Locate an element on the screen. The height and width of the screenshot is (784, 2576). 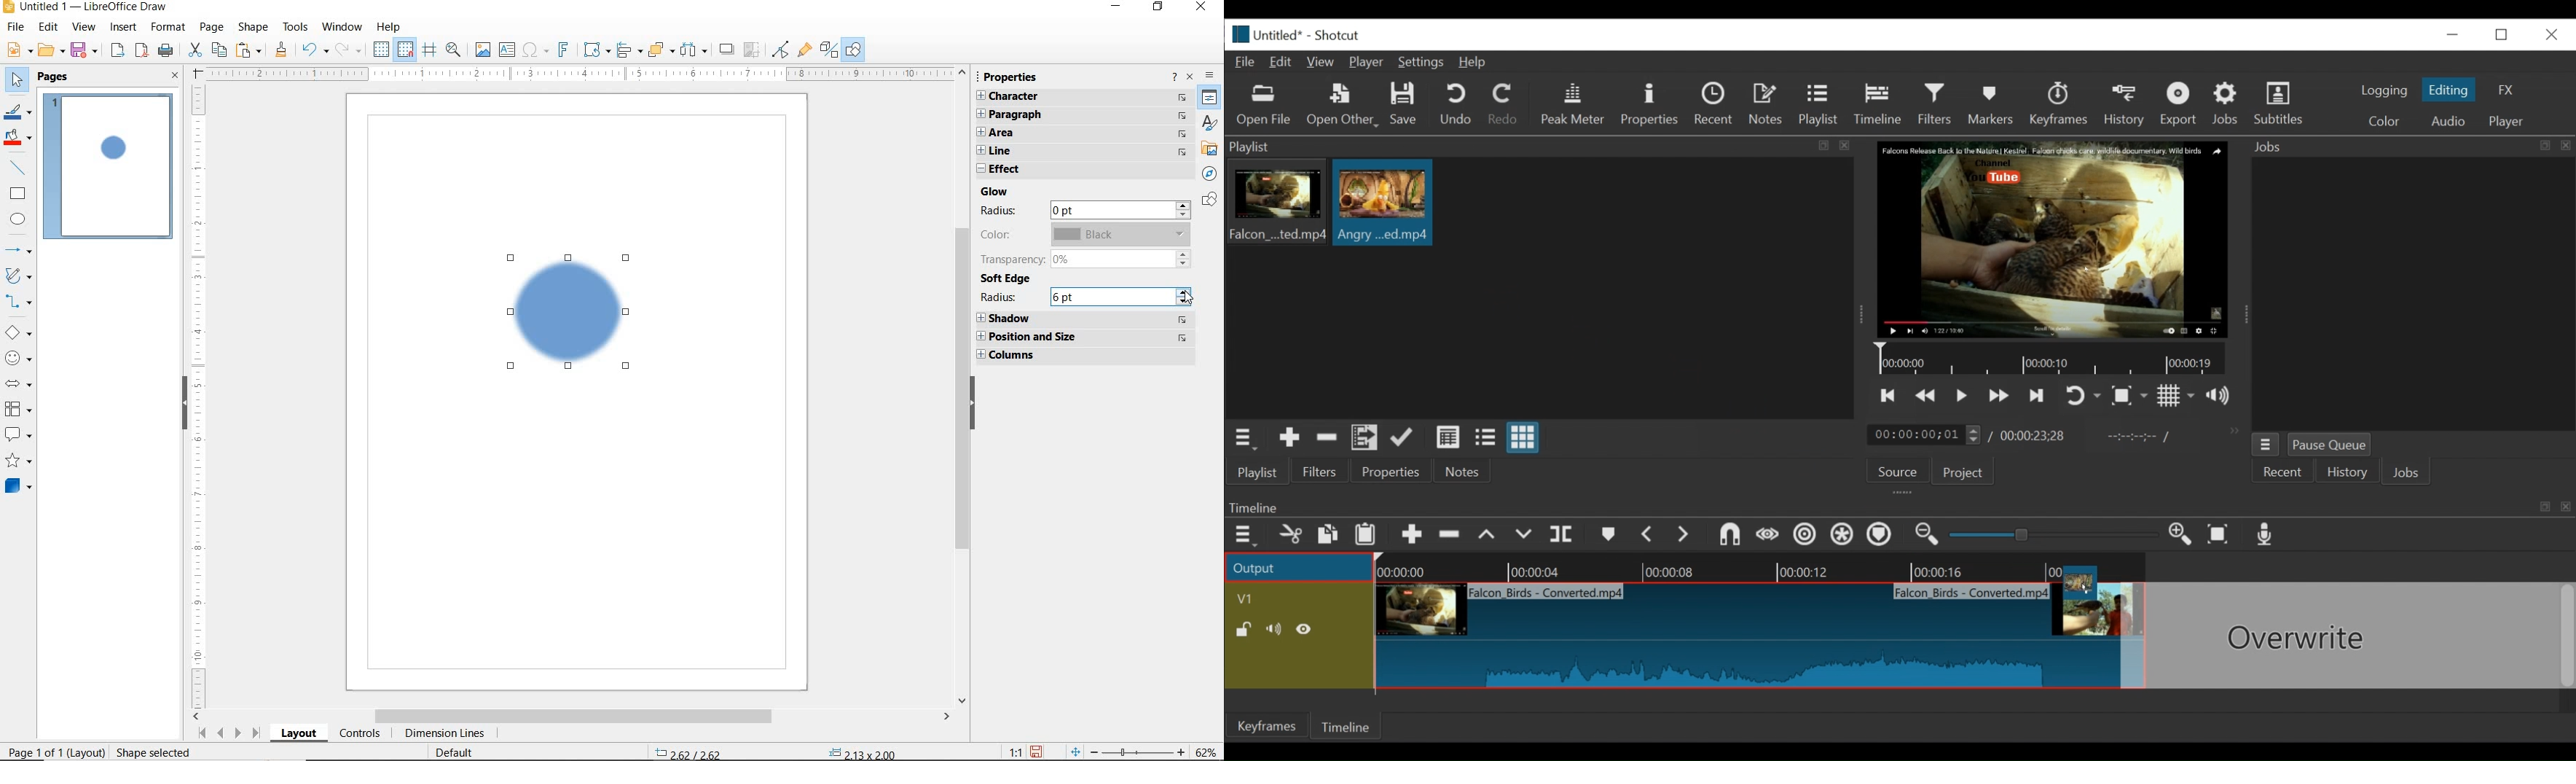
NEW is located at coordinates (20, 50).